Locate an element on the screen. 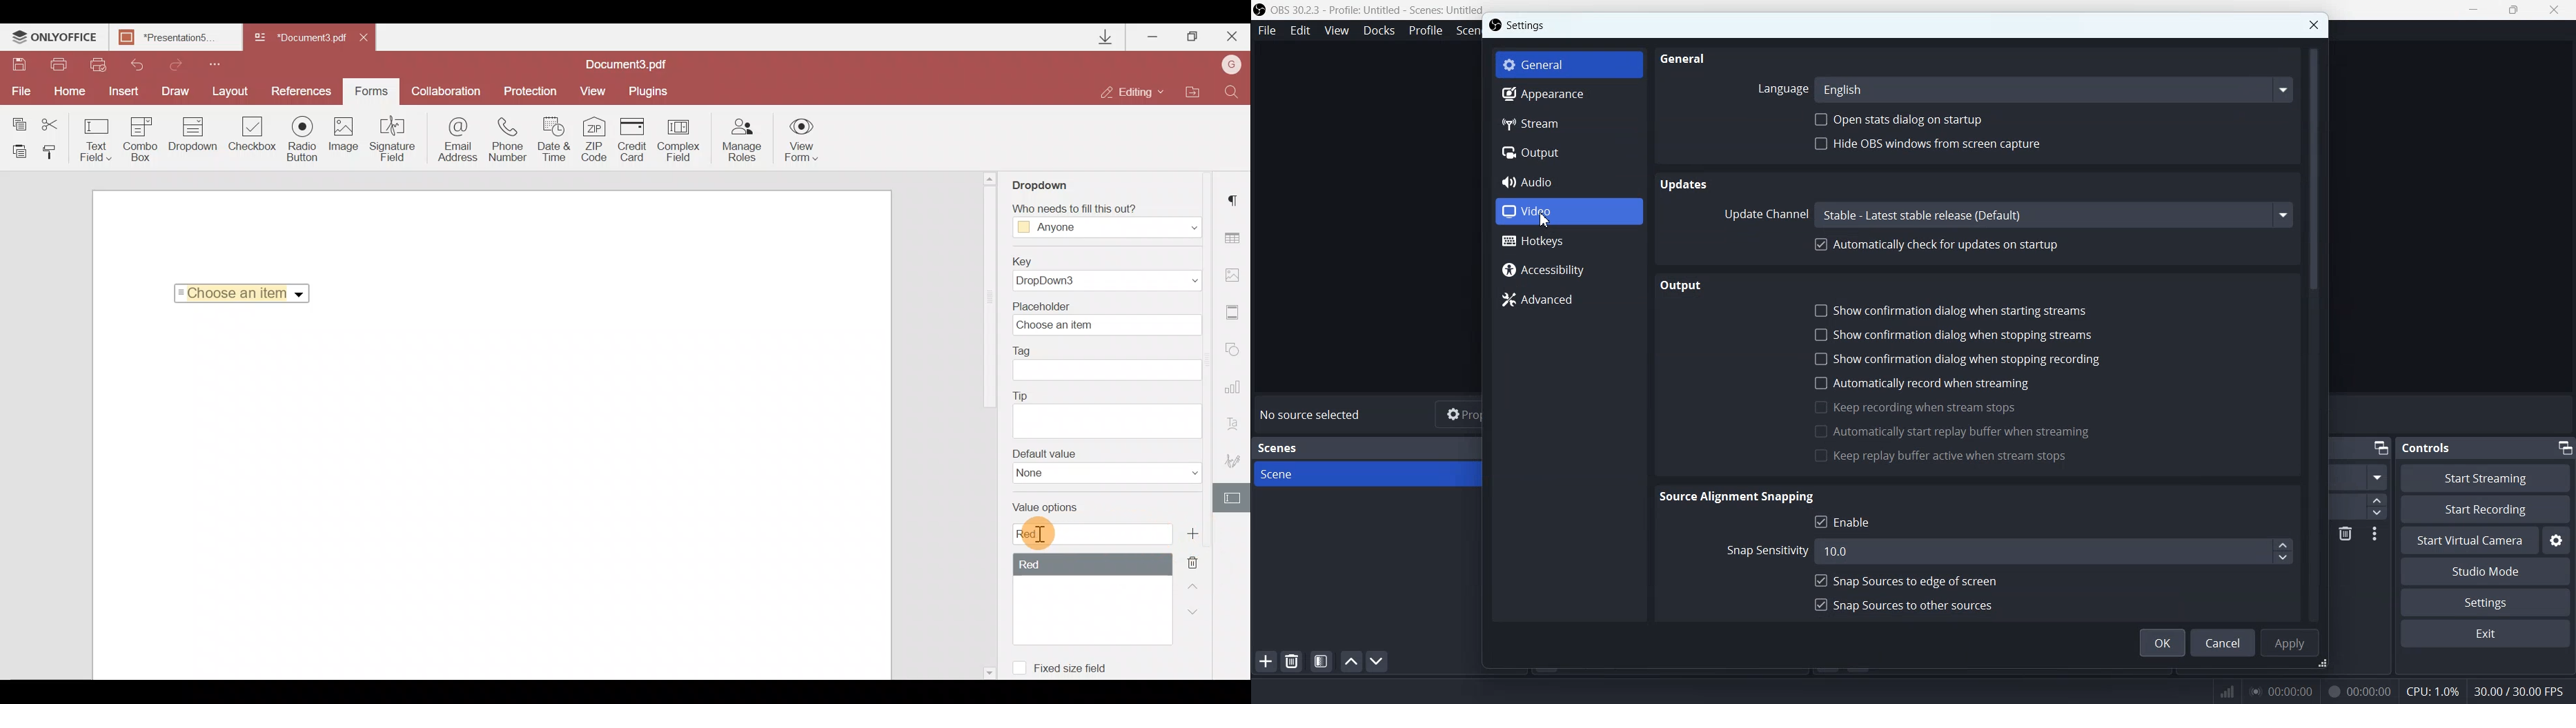 The width and height of the screenshot is (2576, 728). Automatically start replay buffer when streaming is located at coordinates (1950, 431).